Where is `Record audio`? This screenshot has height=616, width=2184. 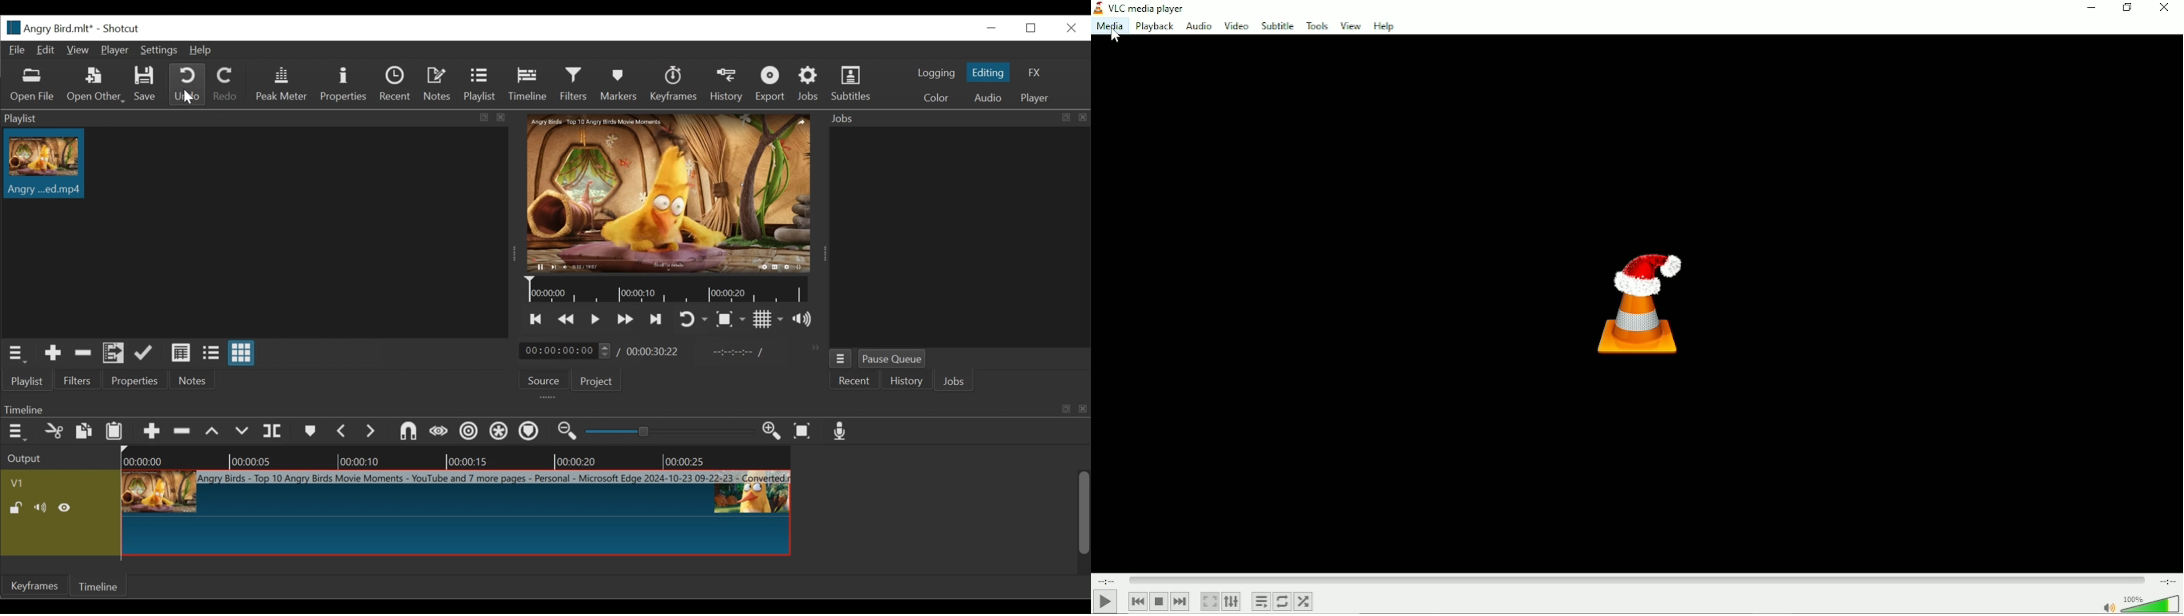
Record audio is located at coordinates (843, 432).